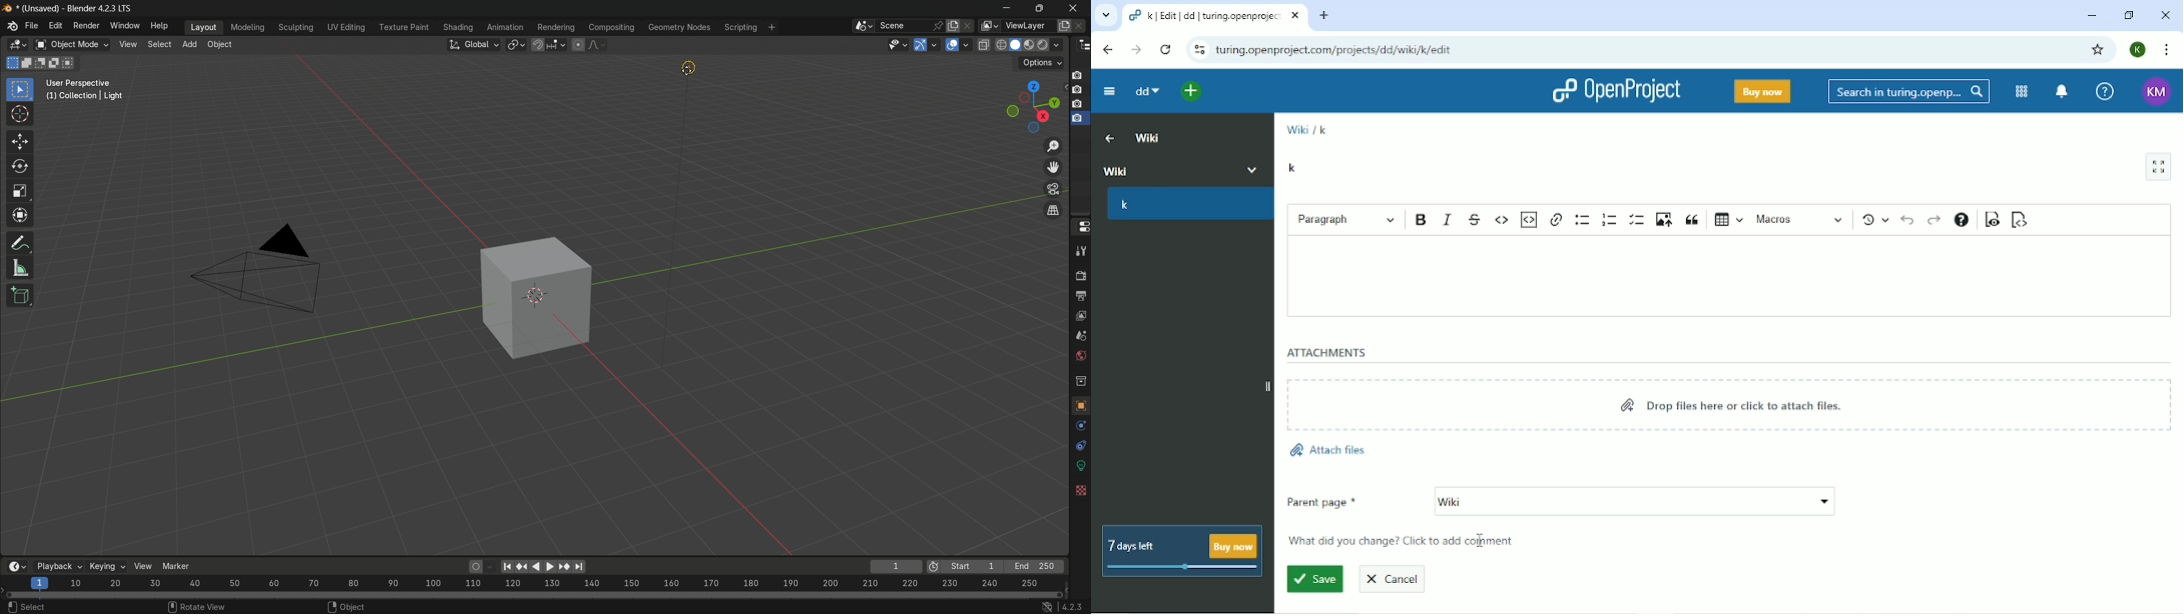  Describe the element at coordinates (561, 566) in the screenshot. I see `play animation` at that location.